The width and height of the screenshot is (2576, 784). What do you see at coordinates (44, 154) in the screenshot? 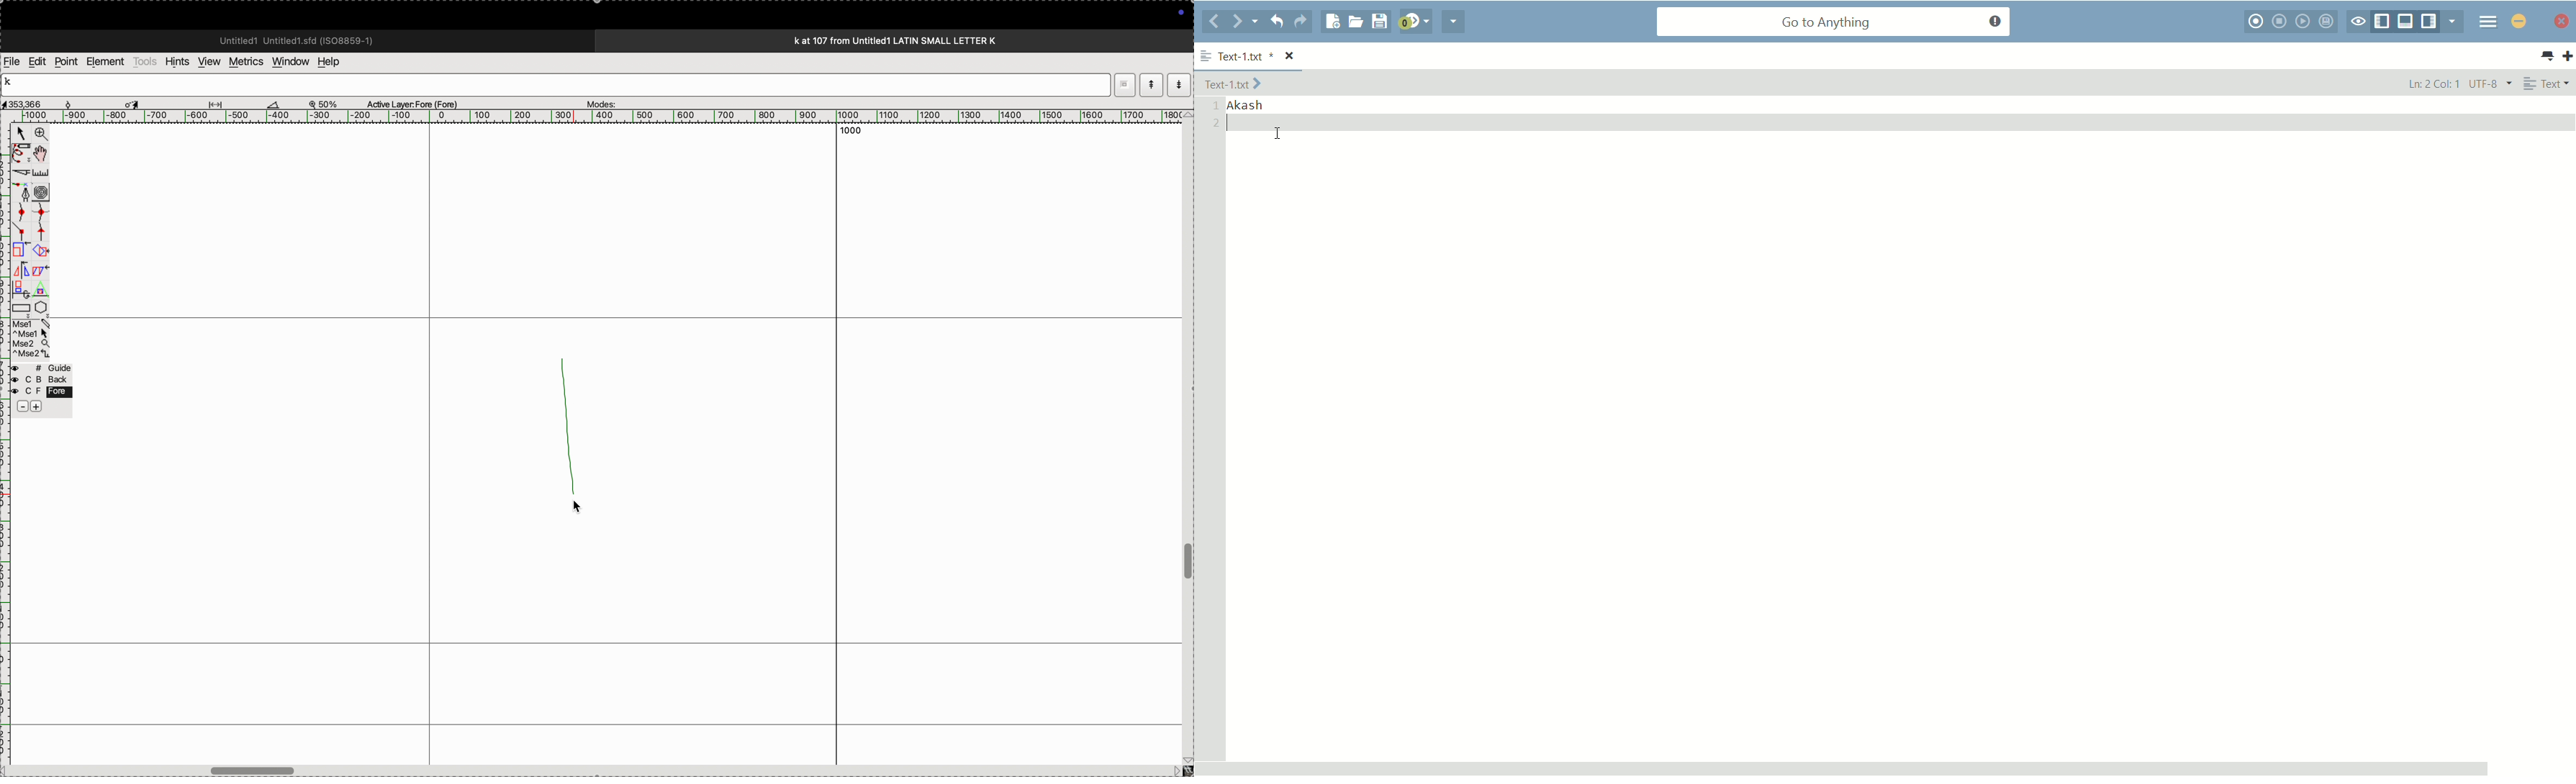
I see `toggle` at bounding box center [44, 154].